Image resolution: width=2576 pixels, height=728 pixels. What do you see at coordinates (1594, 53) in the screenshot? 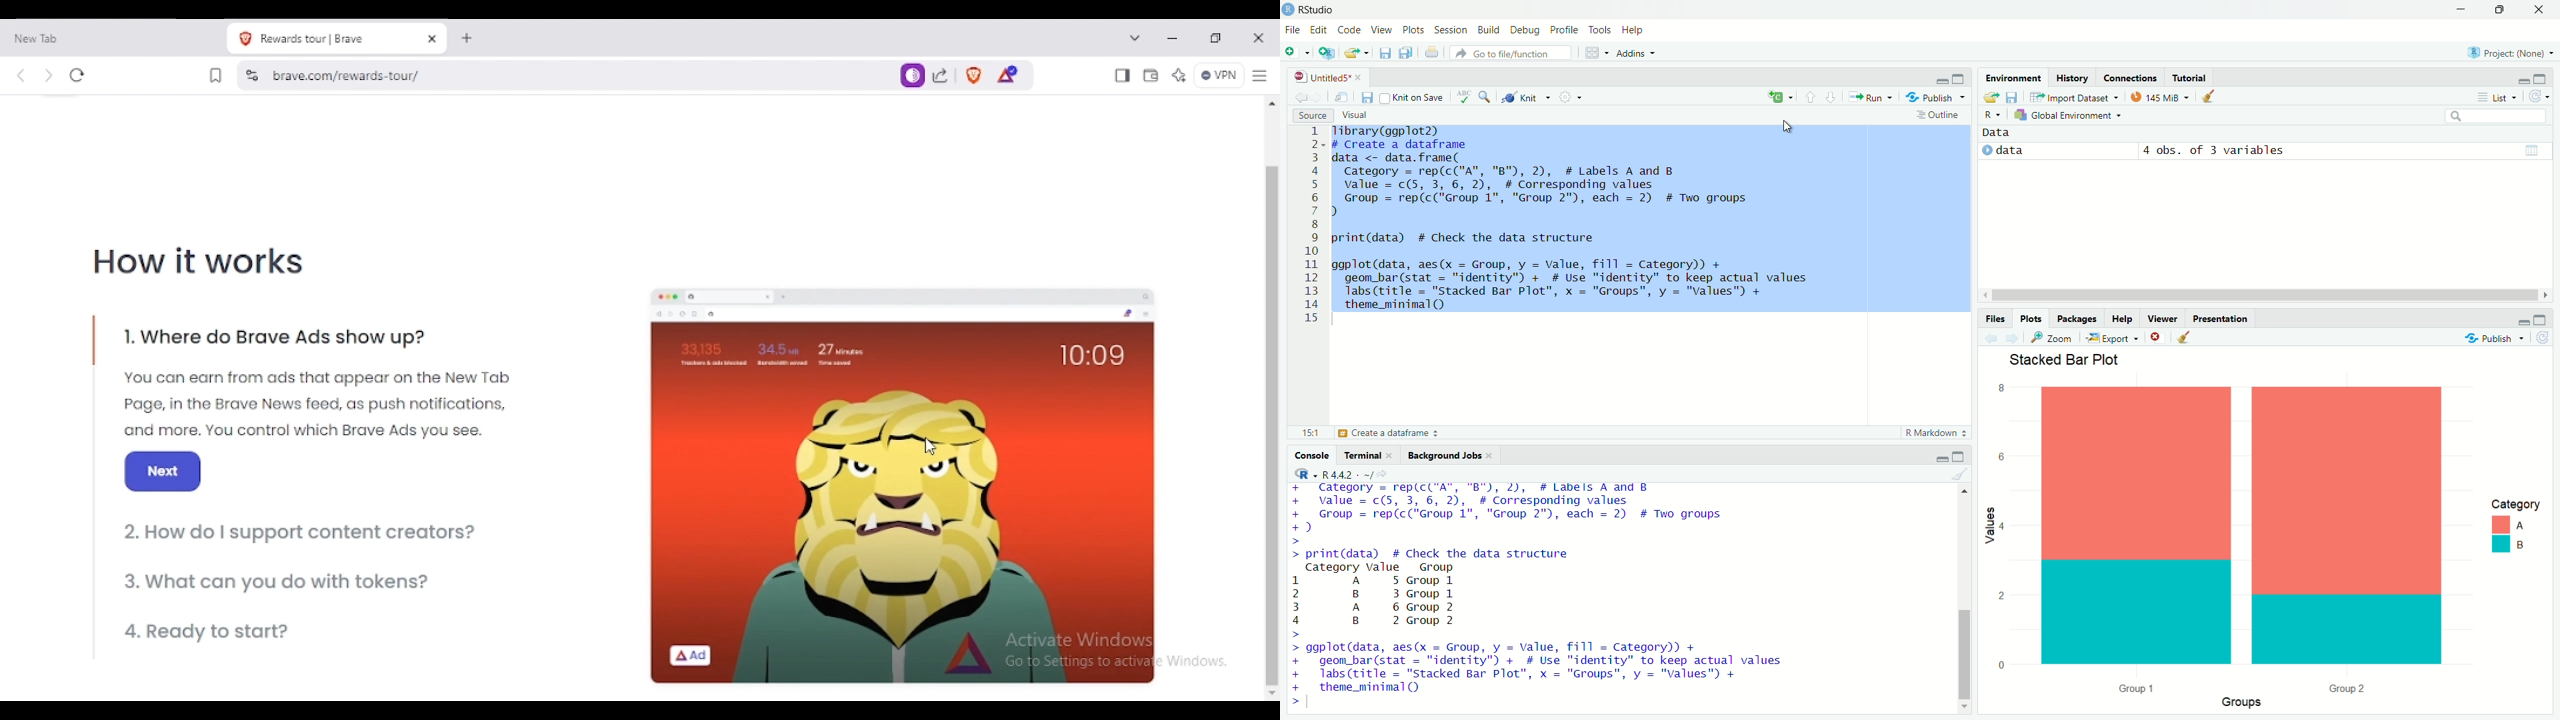
I see `Workspace panes` at bounding box center [1594, 53].